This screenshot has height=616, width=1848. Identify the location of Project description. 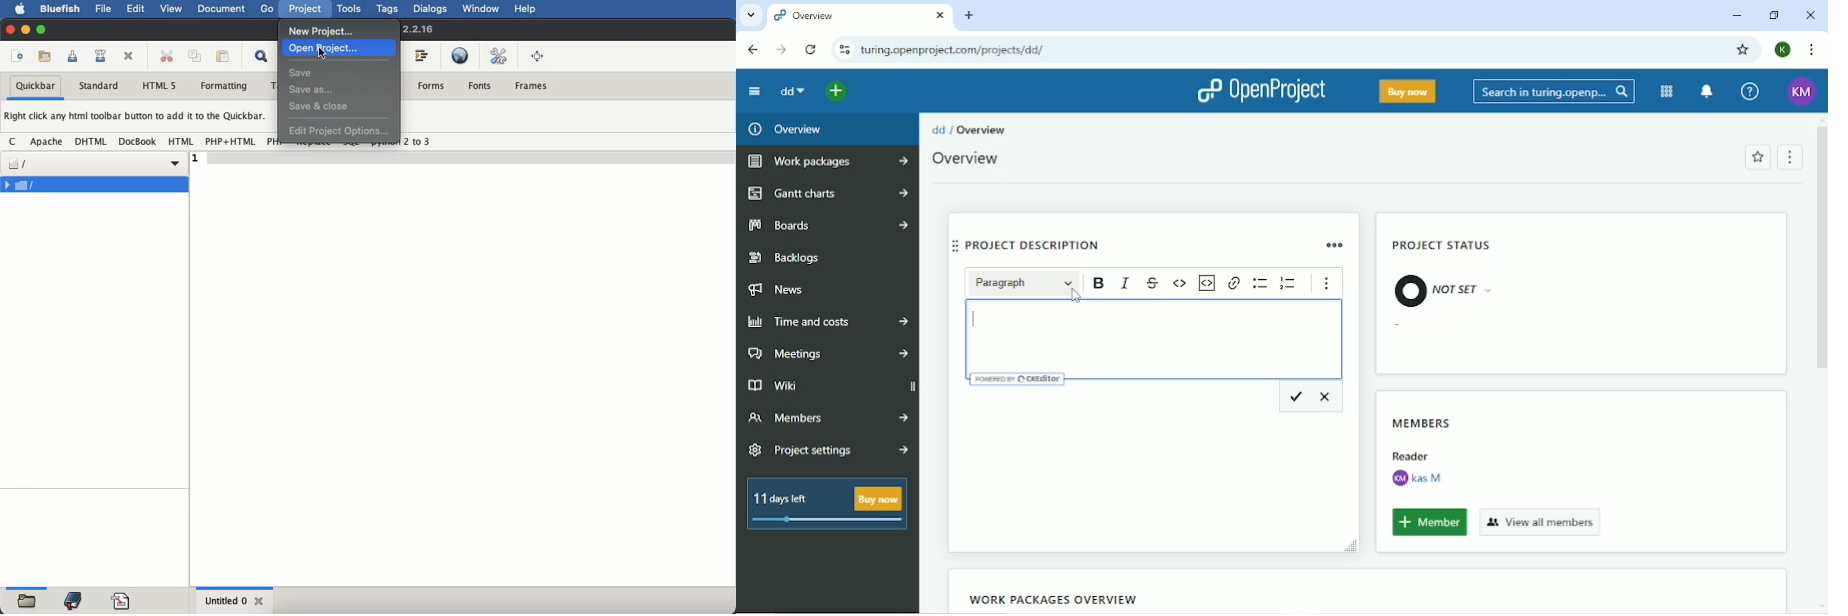
(1116, 243).